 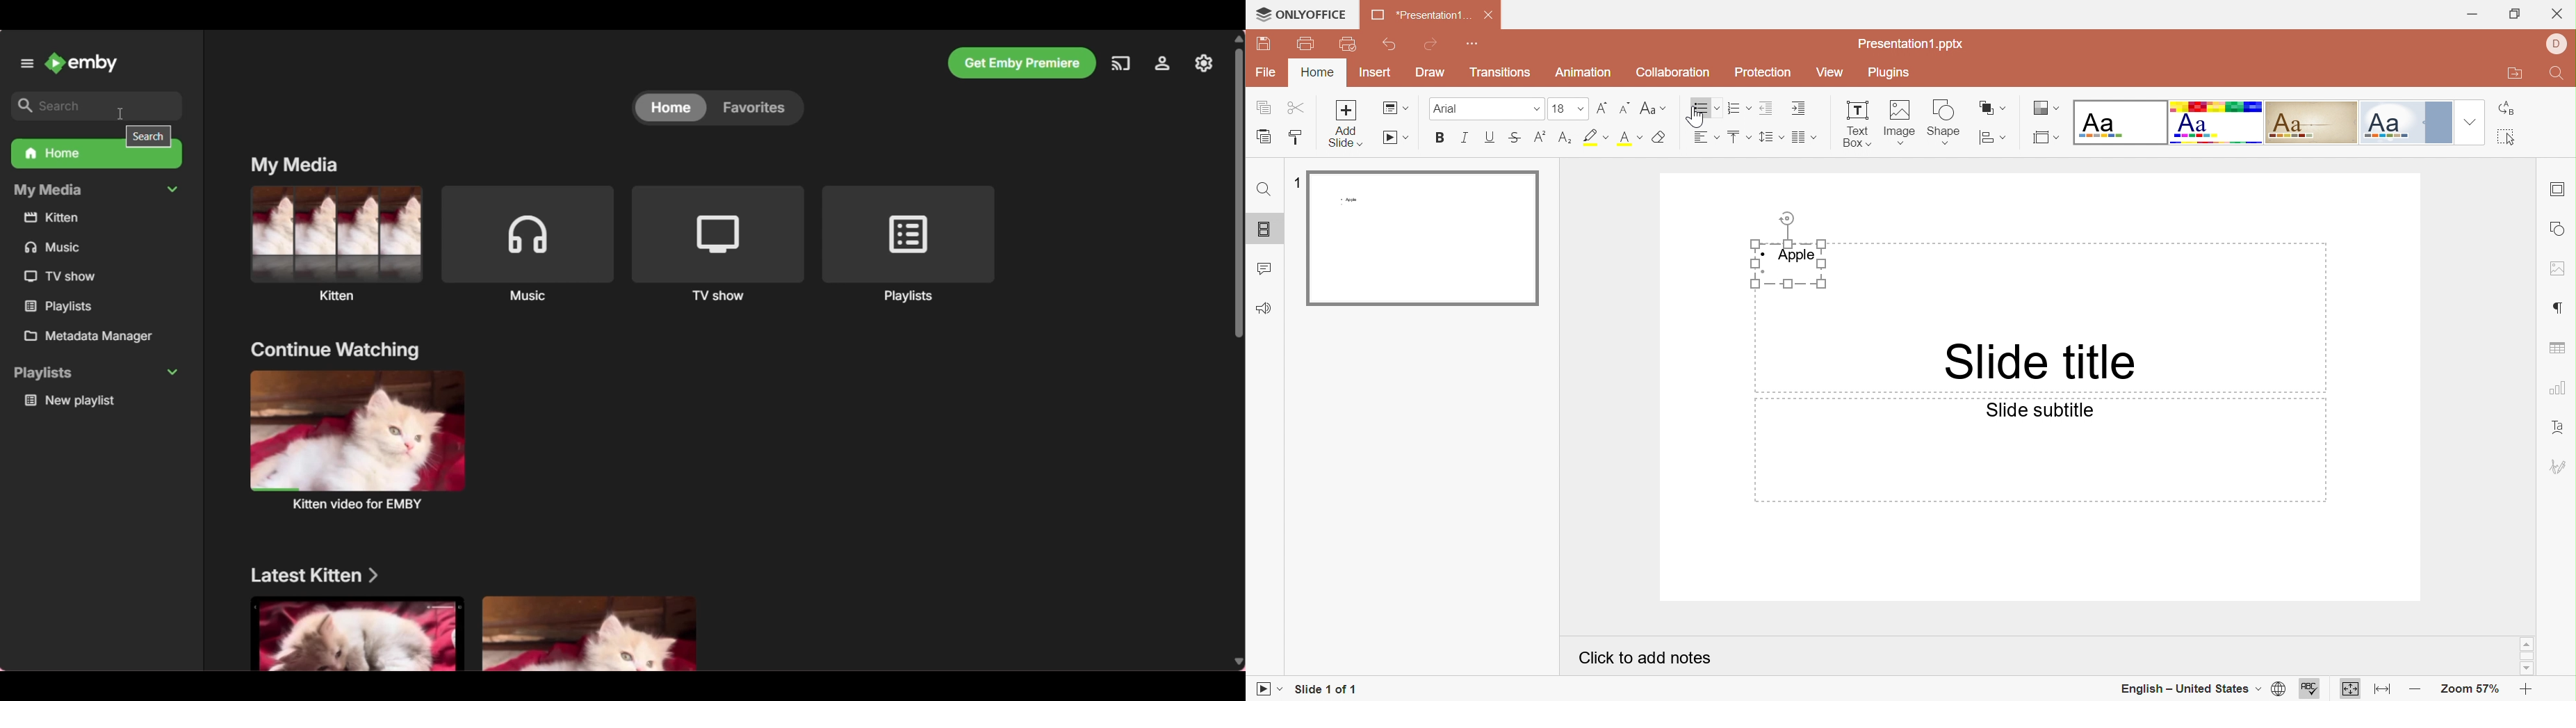 What do you see at coordinates (2558, 349) in the screenshot?
I see `table settings` at bounding box center [2558, 349].